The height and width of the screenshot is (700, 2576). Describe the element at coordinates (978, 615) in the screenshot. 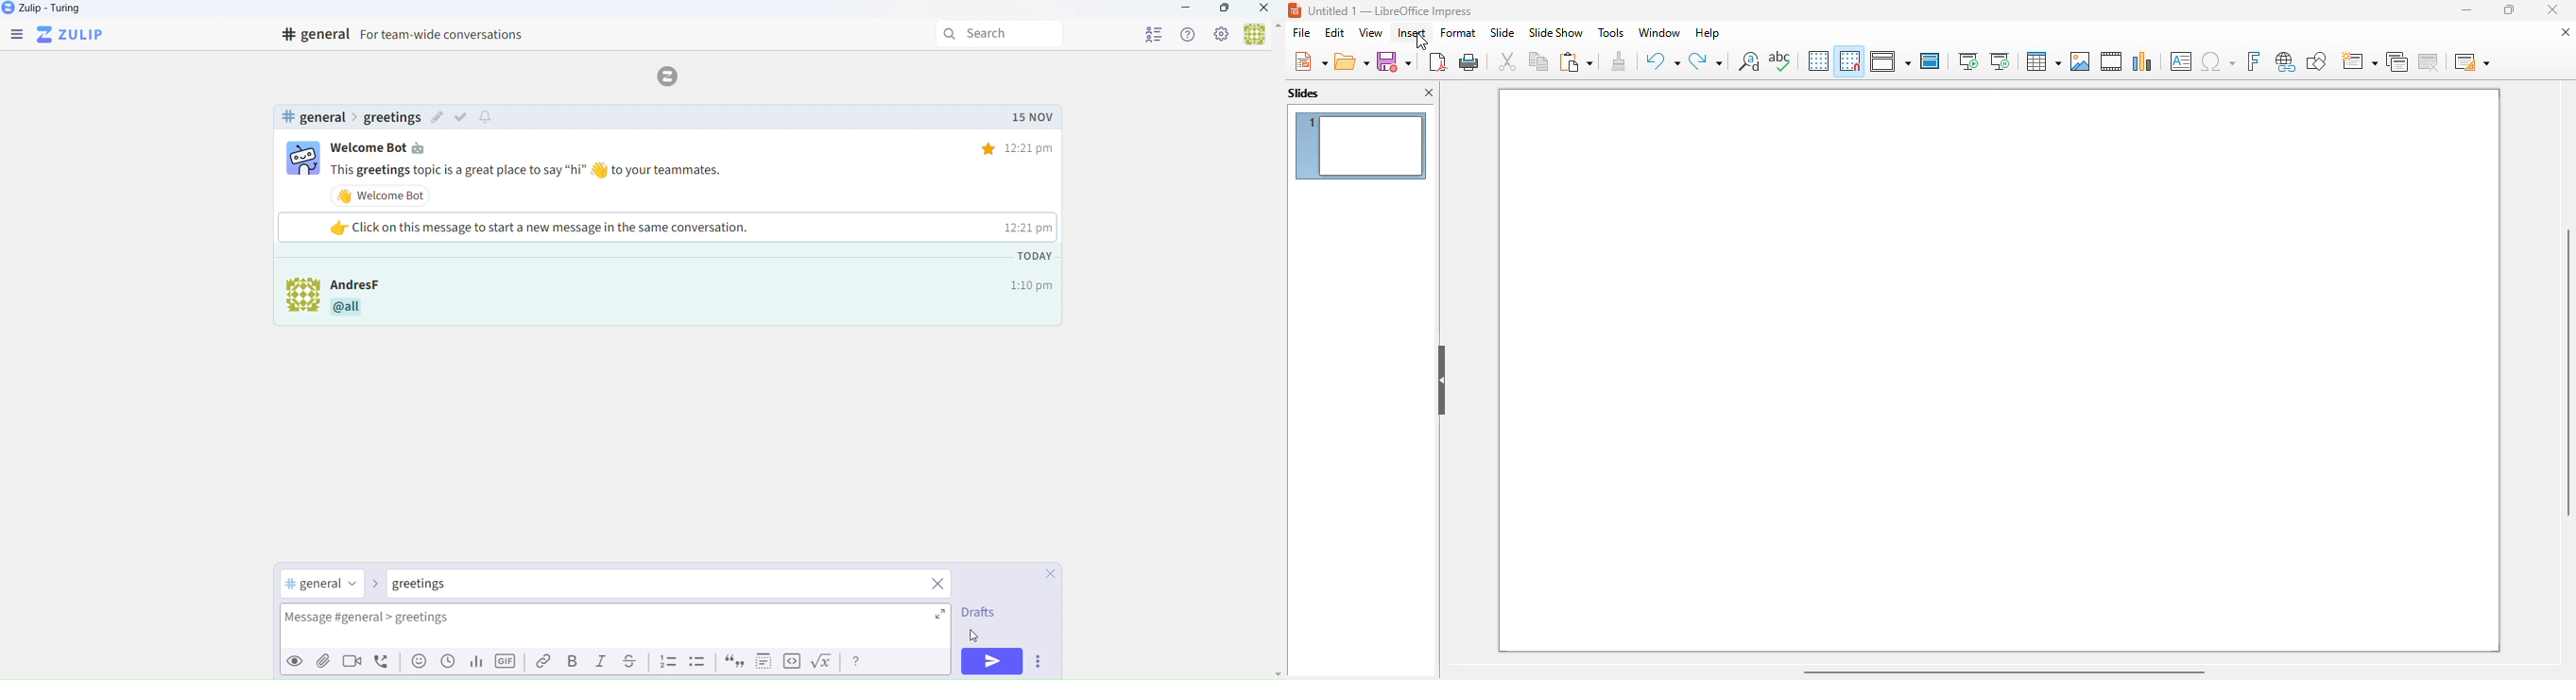

I see `Drafts` at that location.